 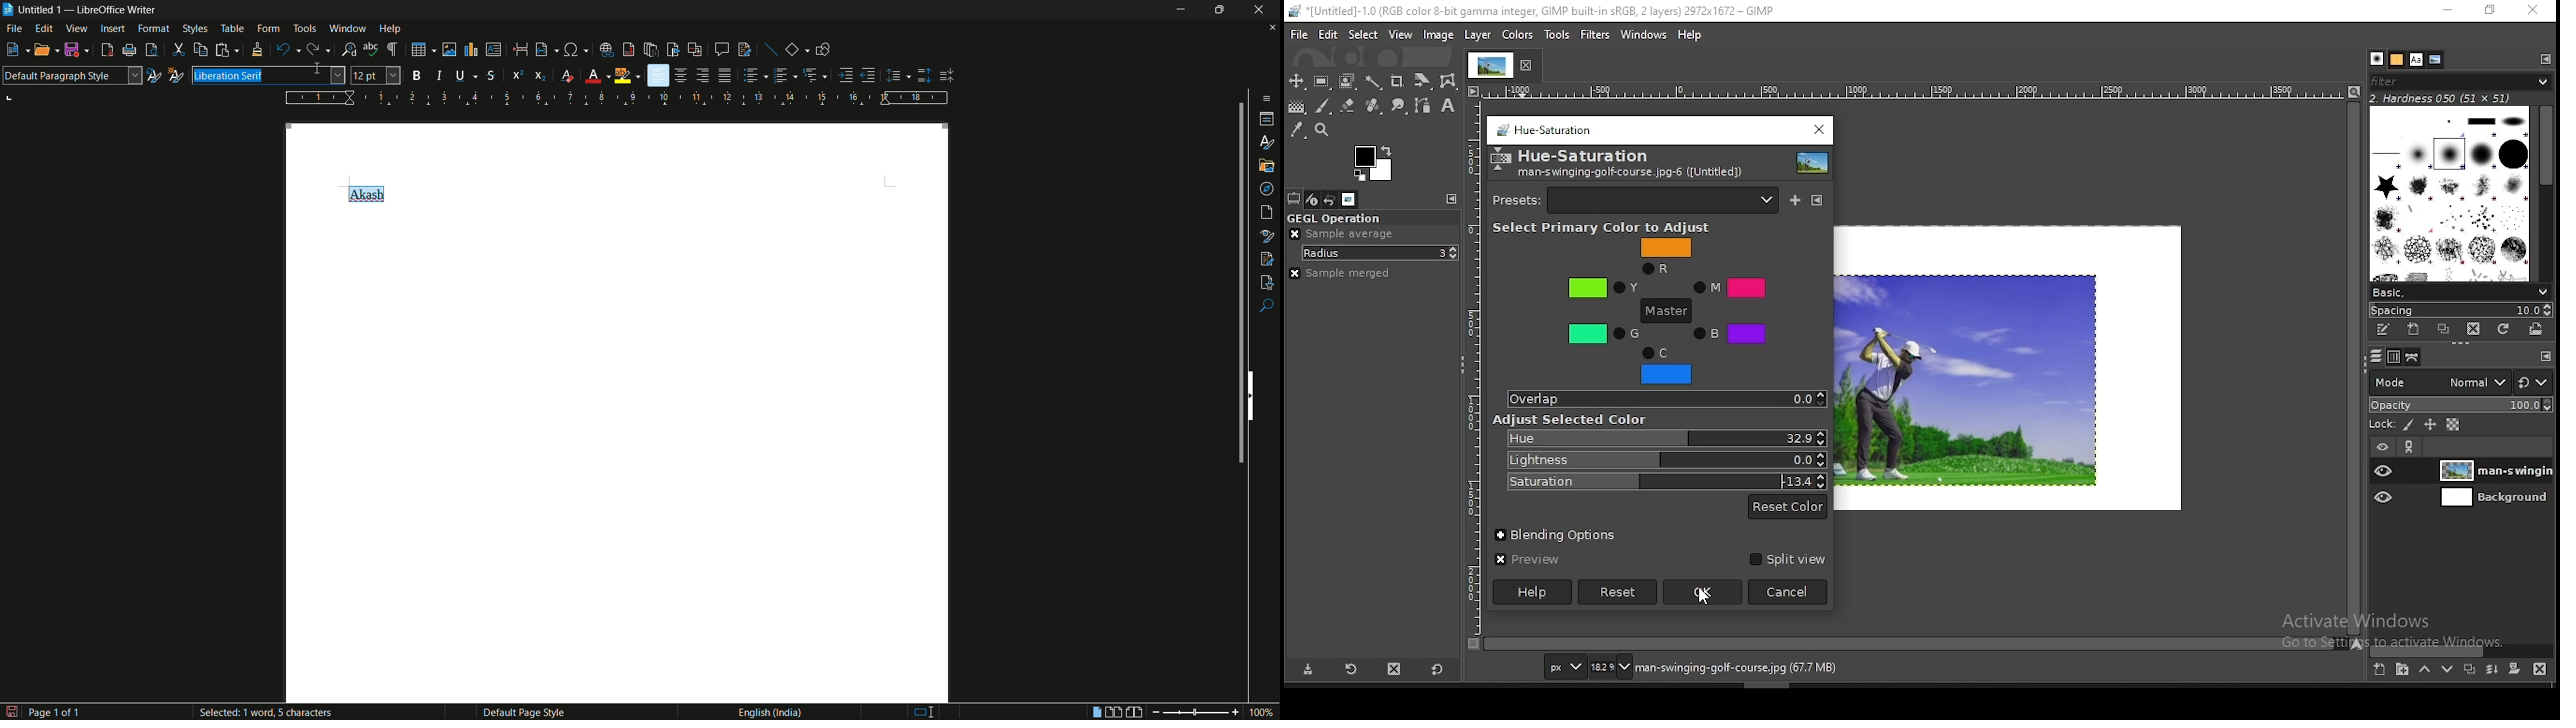 I want to click on scroll bar, so click(x=2546, y=193).